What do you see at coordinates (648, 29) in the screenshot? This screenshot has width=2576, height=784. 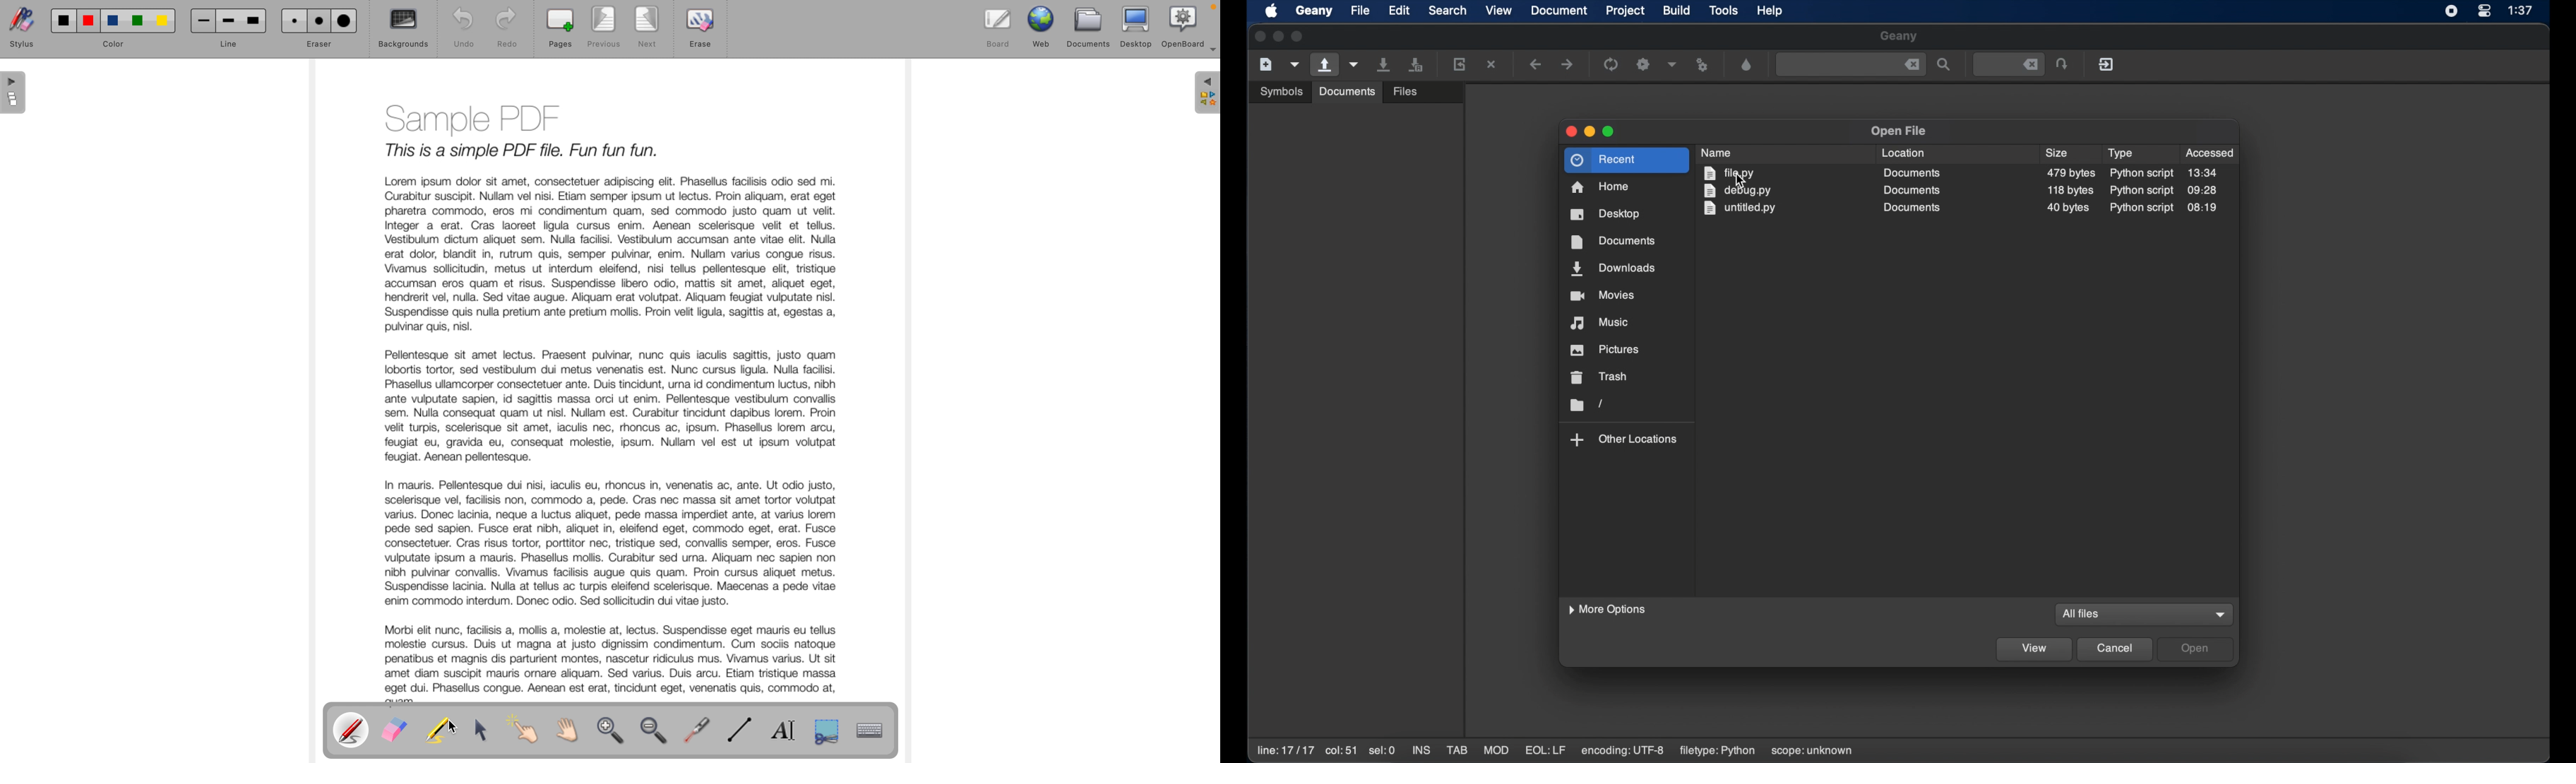 I see `next` at bounding box center [648, 29].